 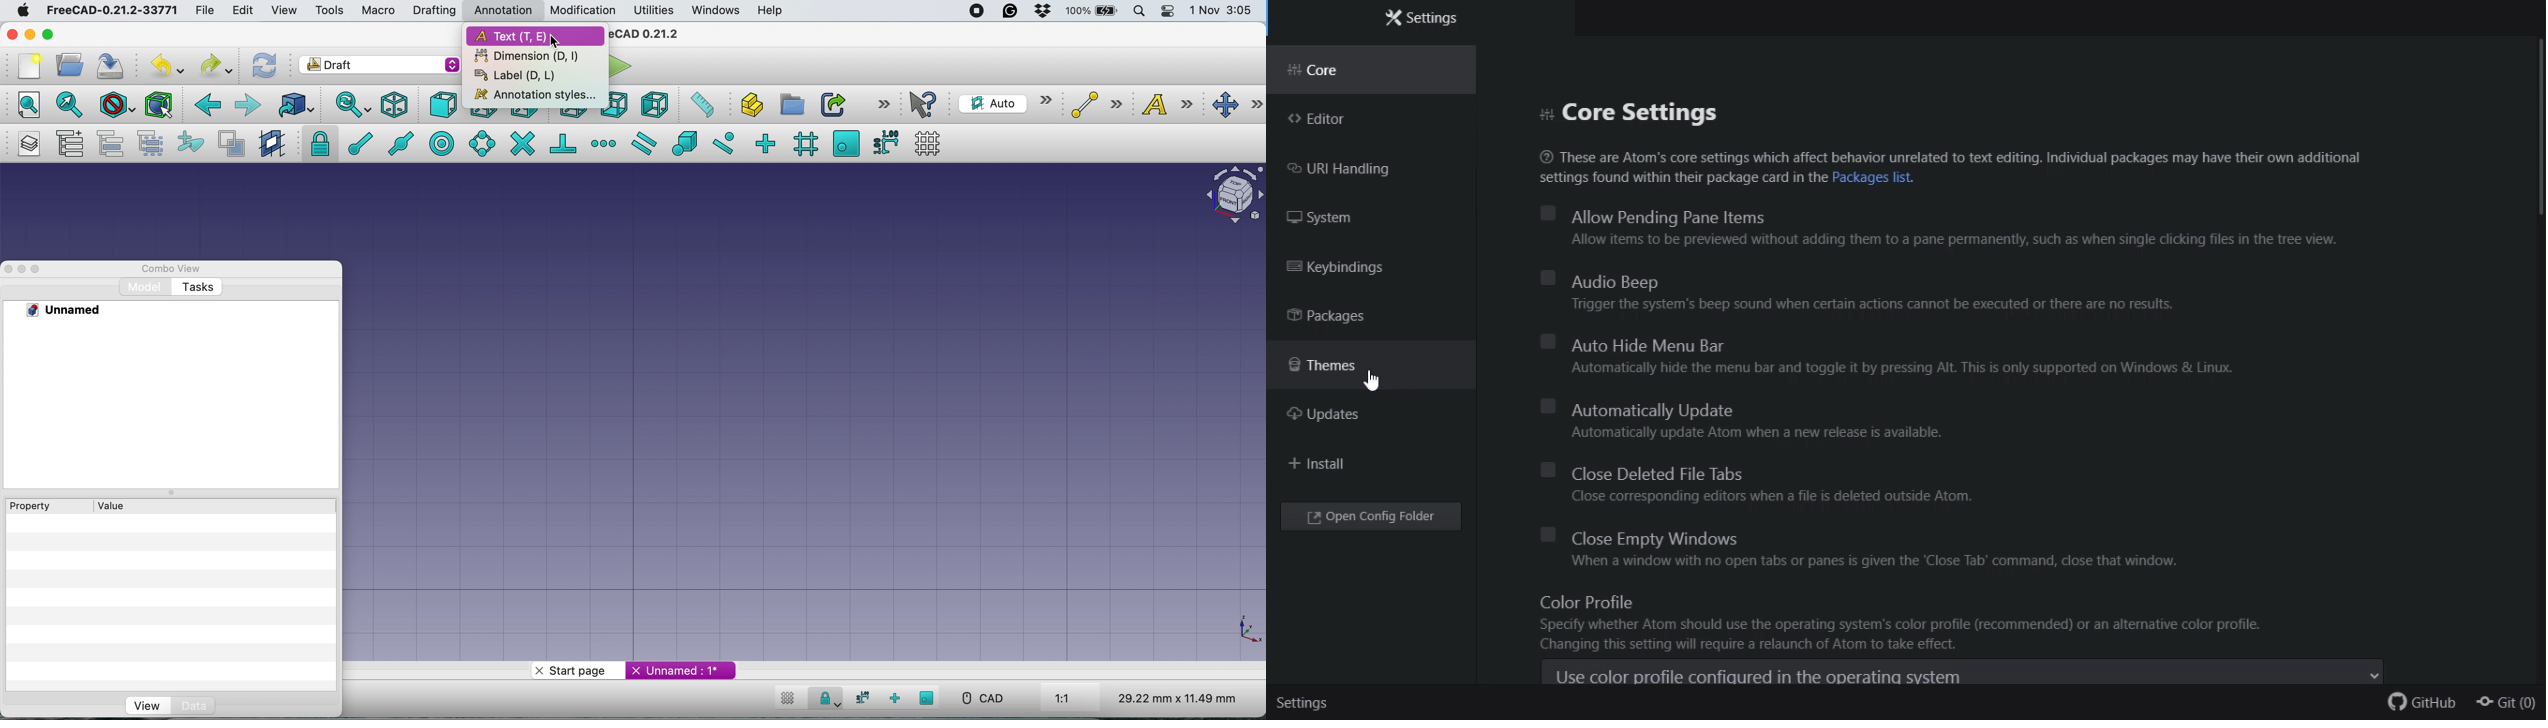 What do you see at coordinates (1875, 305) in the screenshot?
I see `Trigger the system's beep sound when certain actions cannot be executed or there are no results.` at bounding box center [1875, 305].